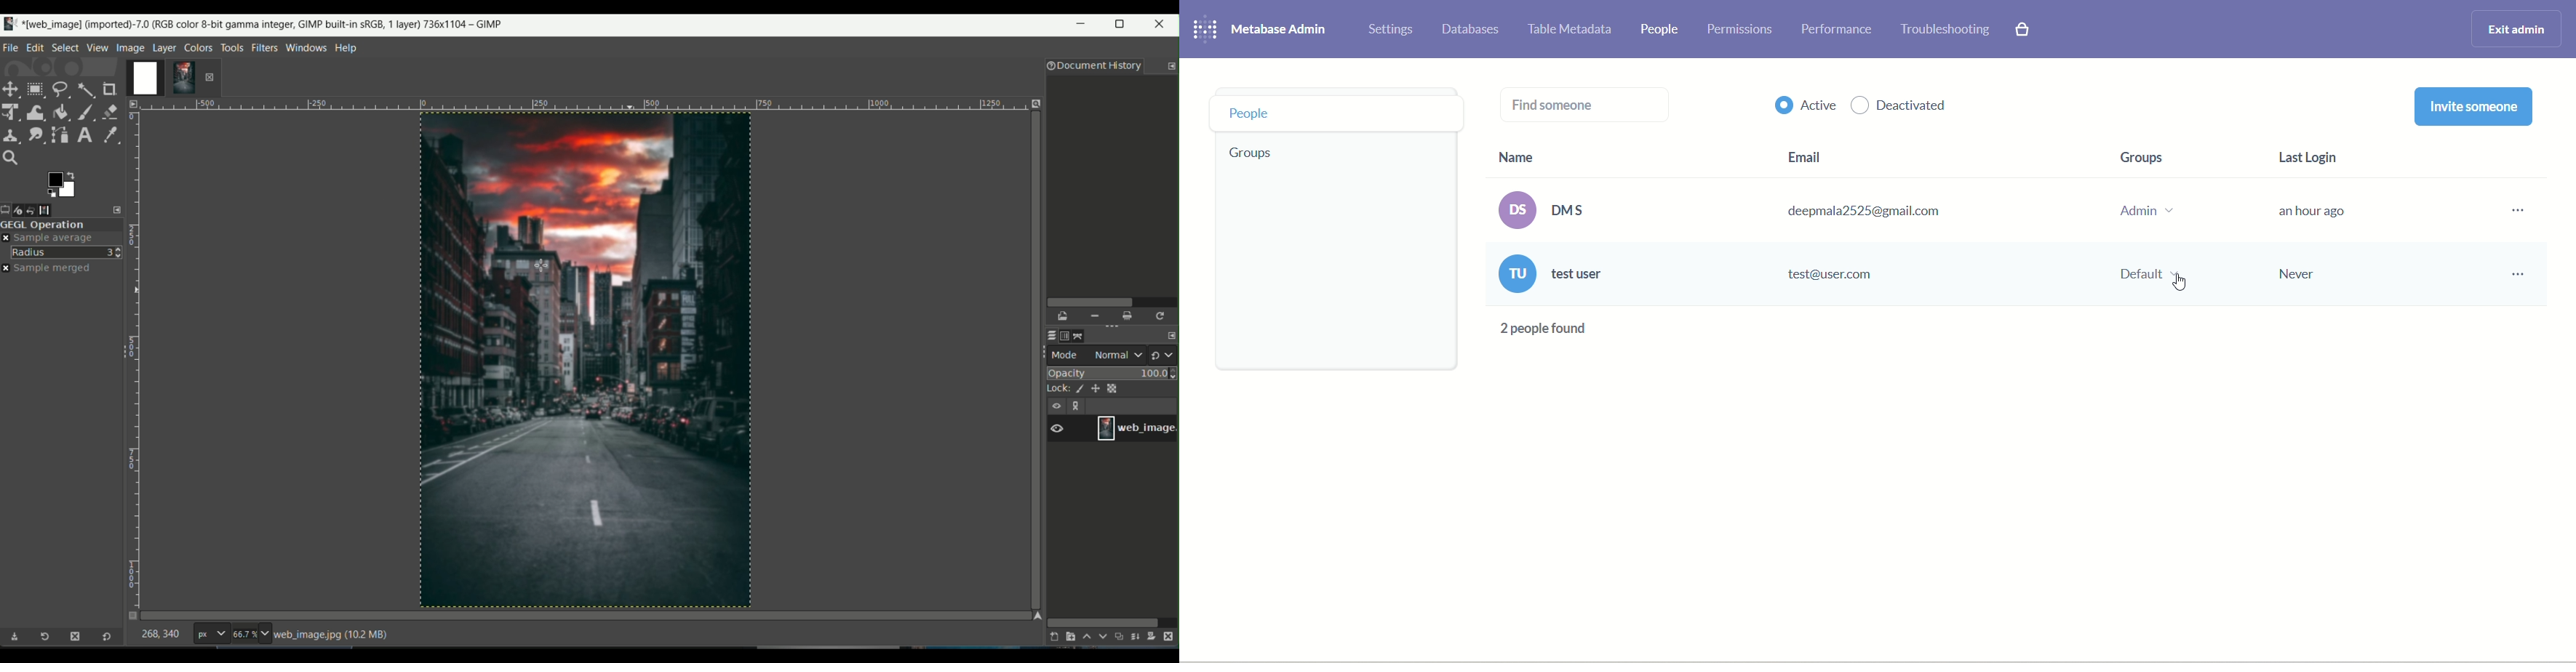  Describe the element at coordinates (2027, 30) in the screenshot. I see `paid features` at that location.